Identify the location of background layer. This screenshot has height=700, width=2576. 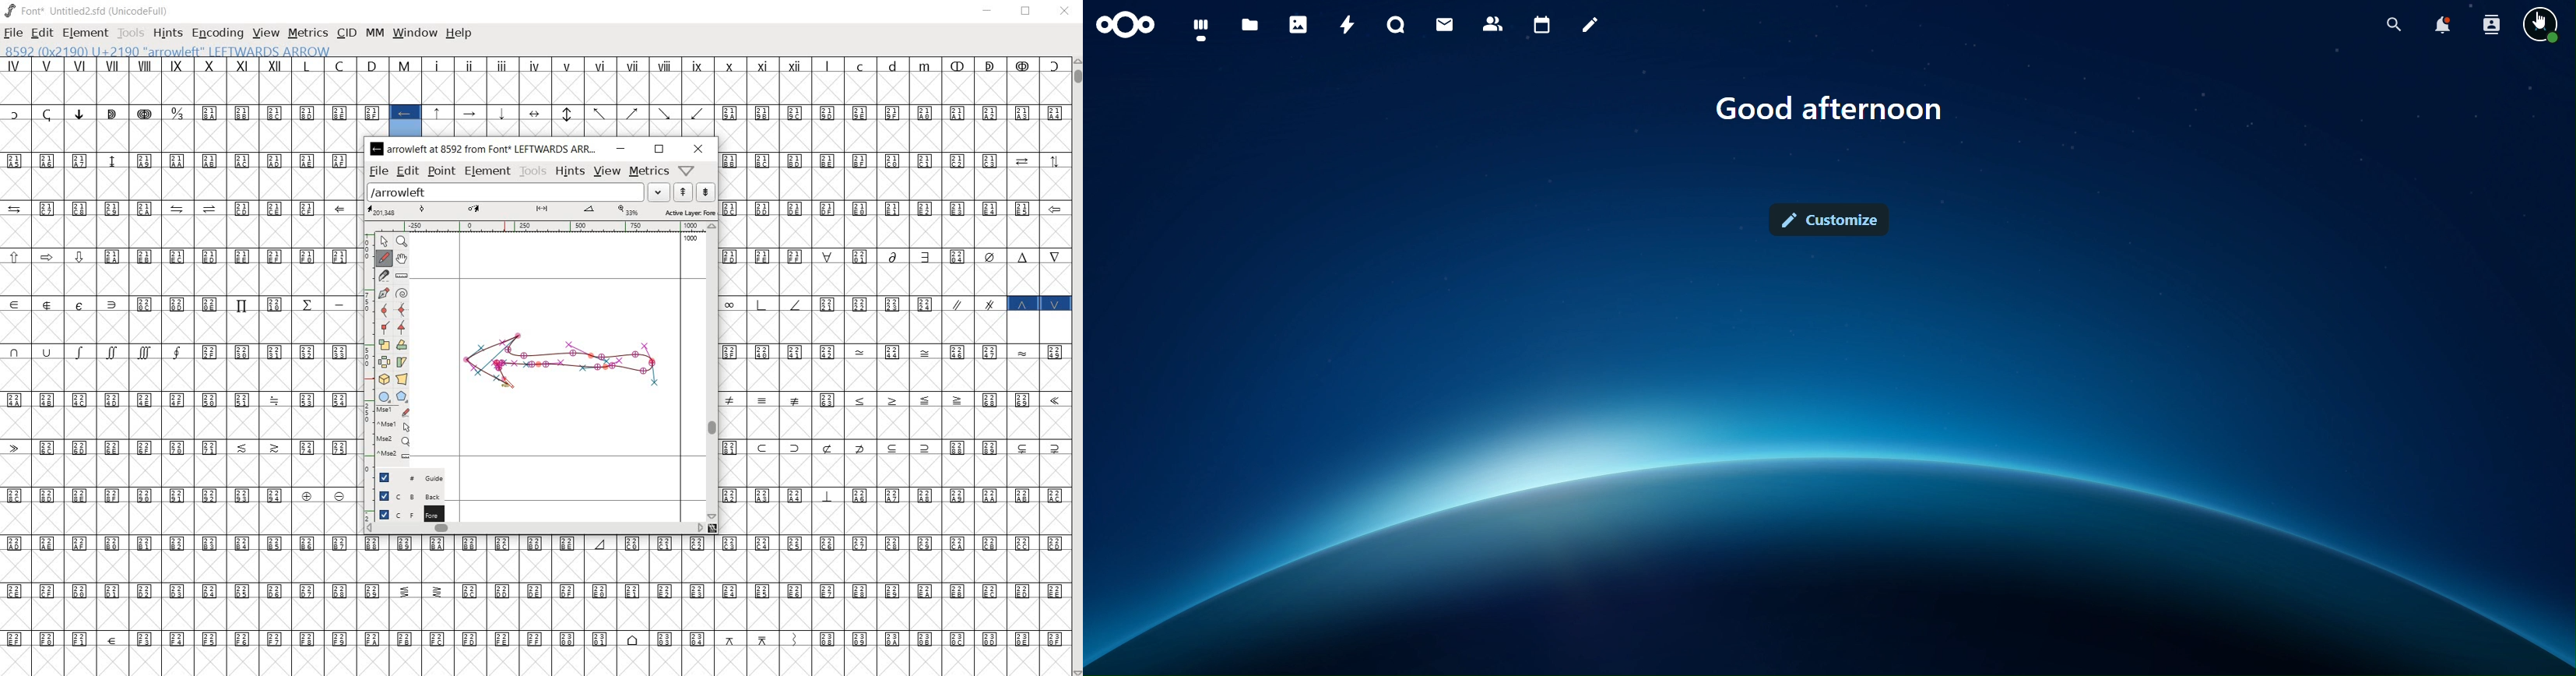
(406, 496).